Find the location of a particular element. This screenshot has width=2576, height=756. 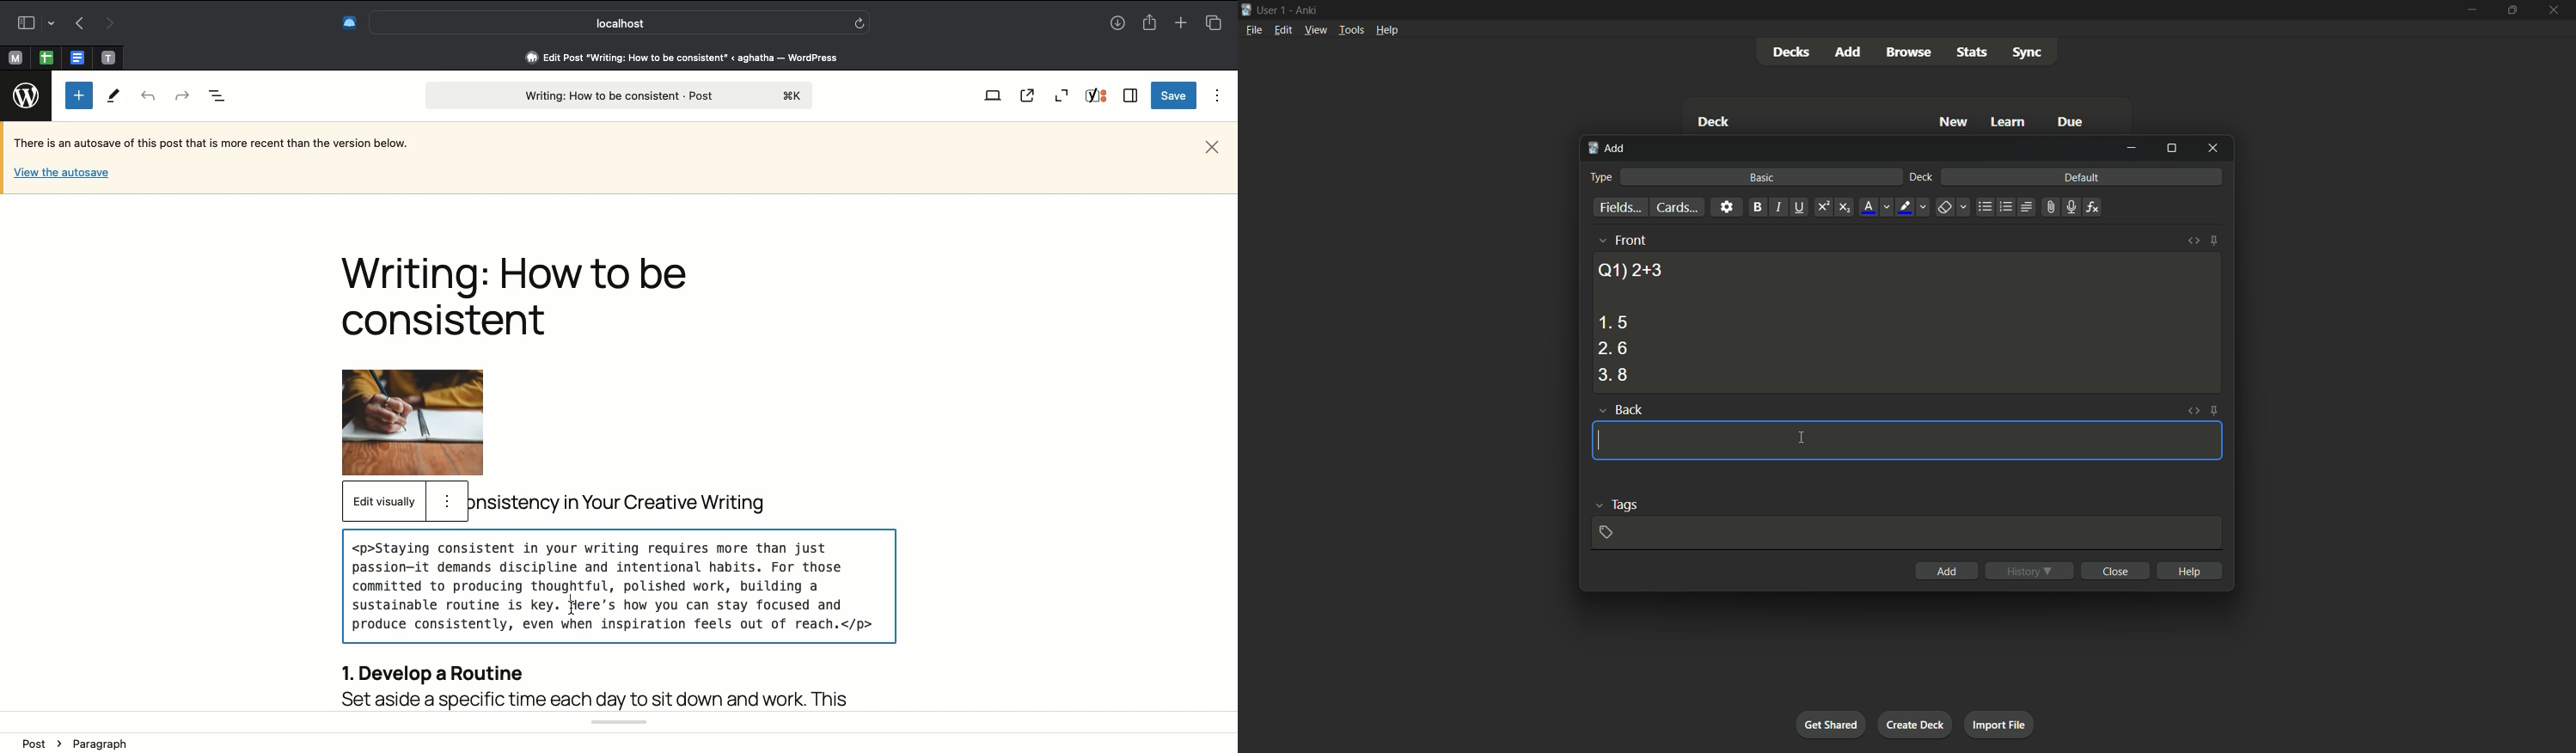

option 2 is located at coordinates (1613, 349).